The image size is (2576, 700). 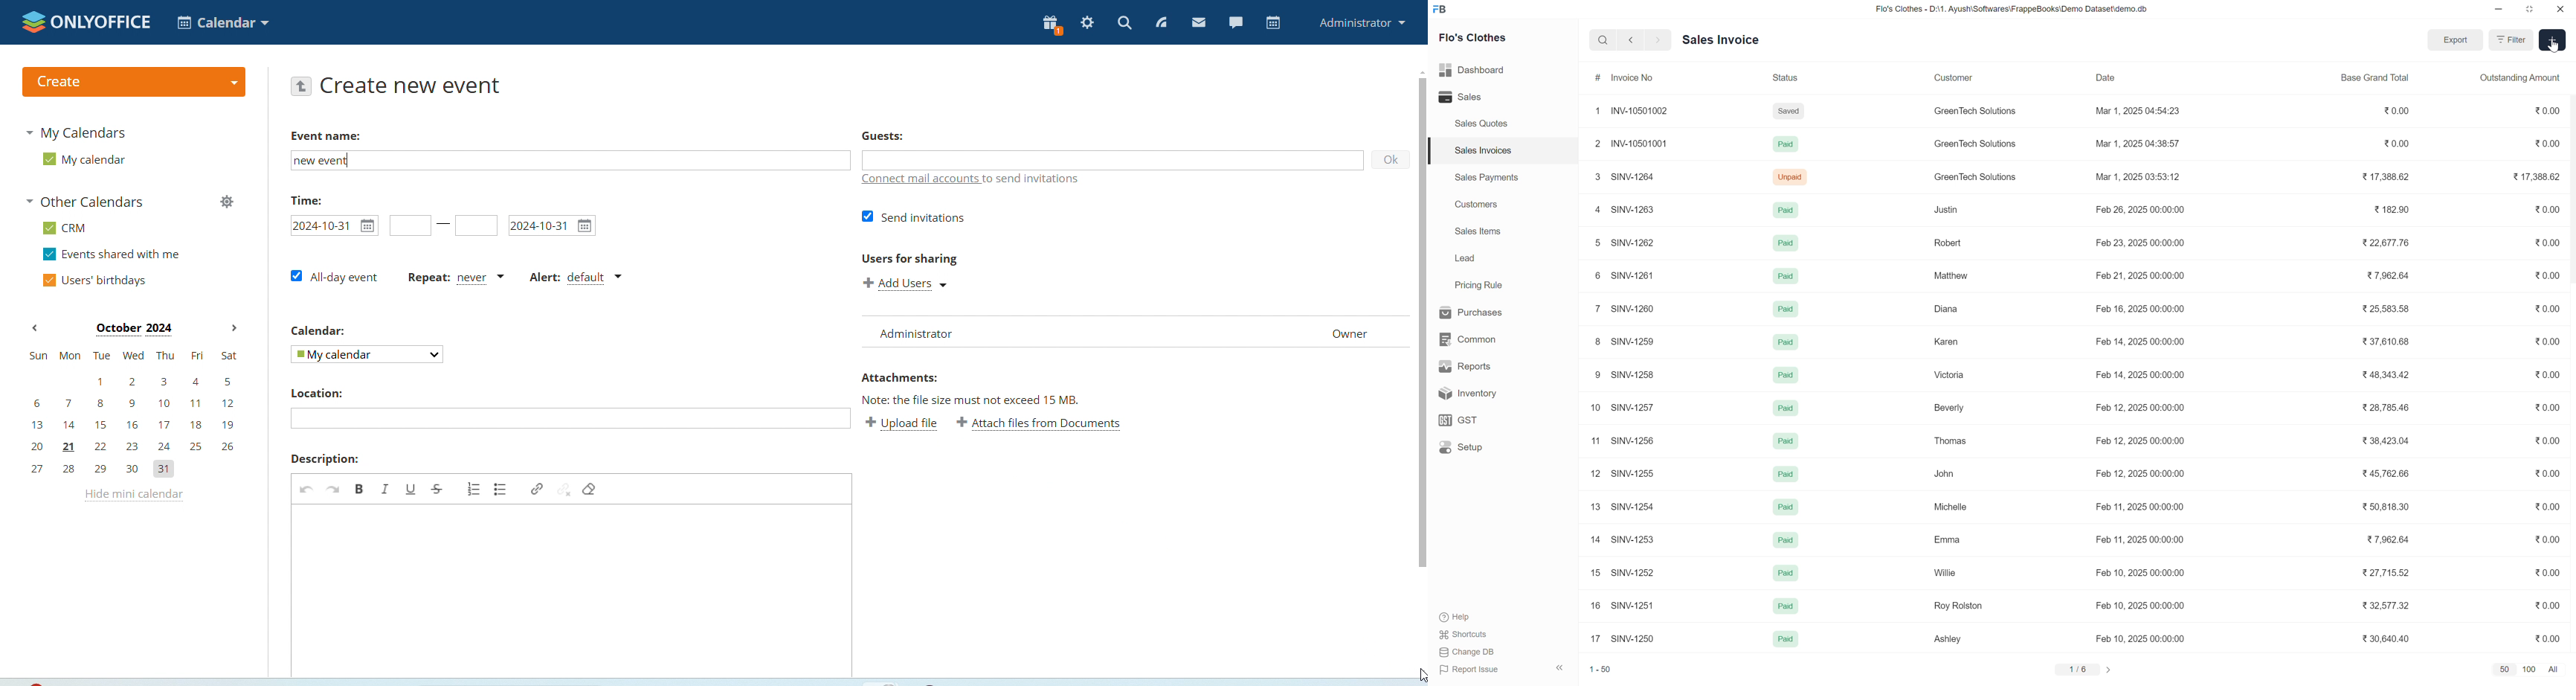 I want to click on Sales Items, so click(x=1479, y=232).